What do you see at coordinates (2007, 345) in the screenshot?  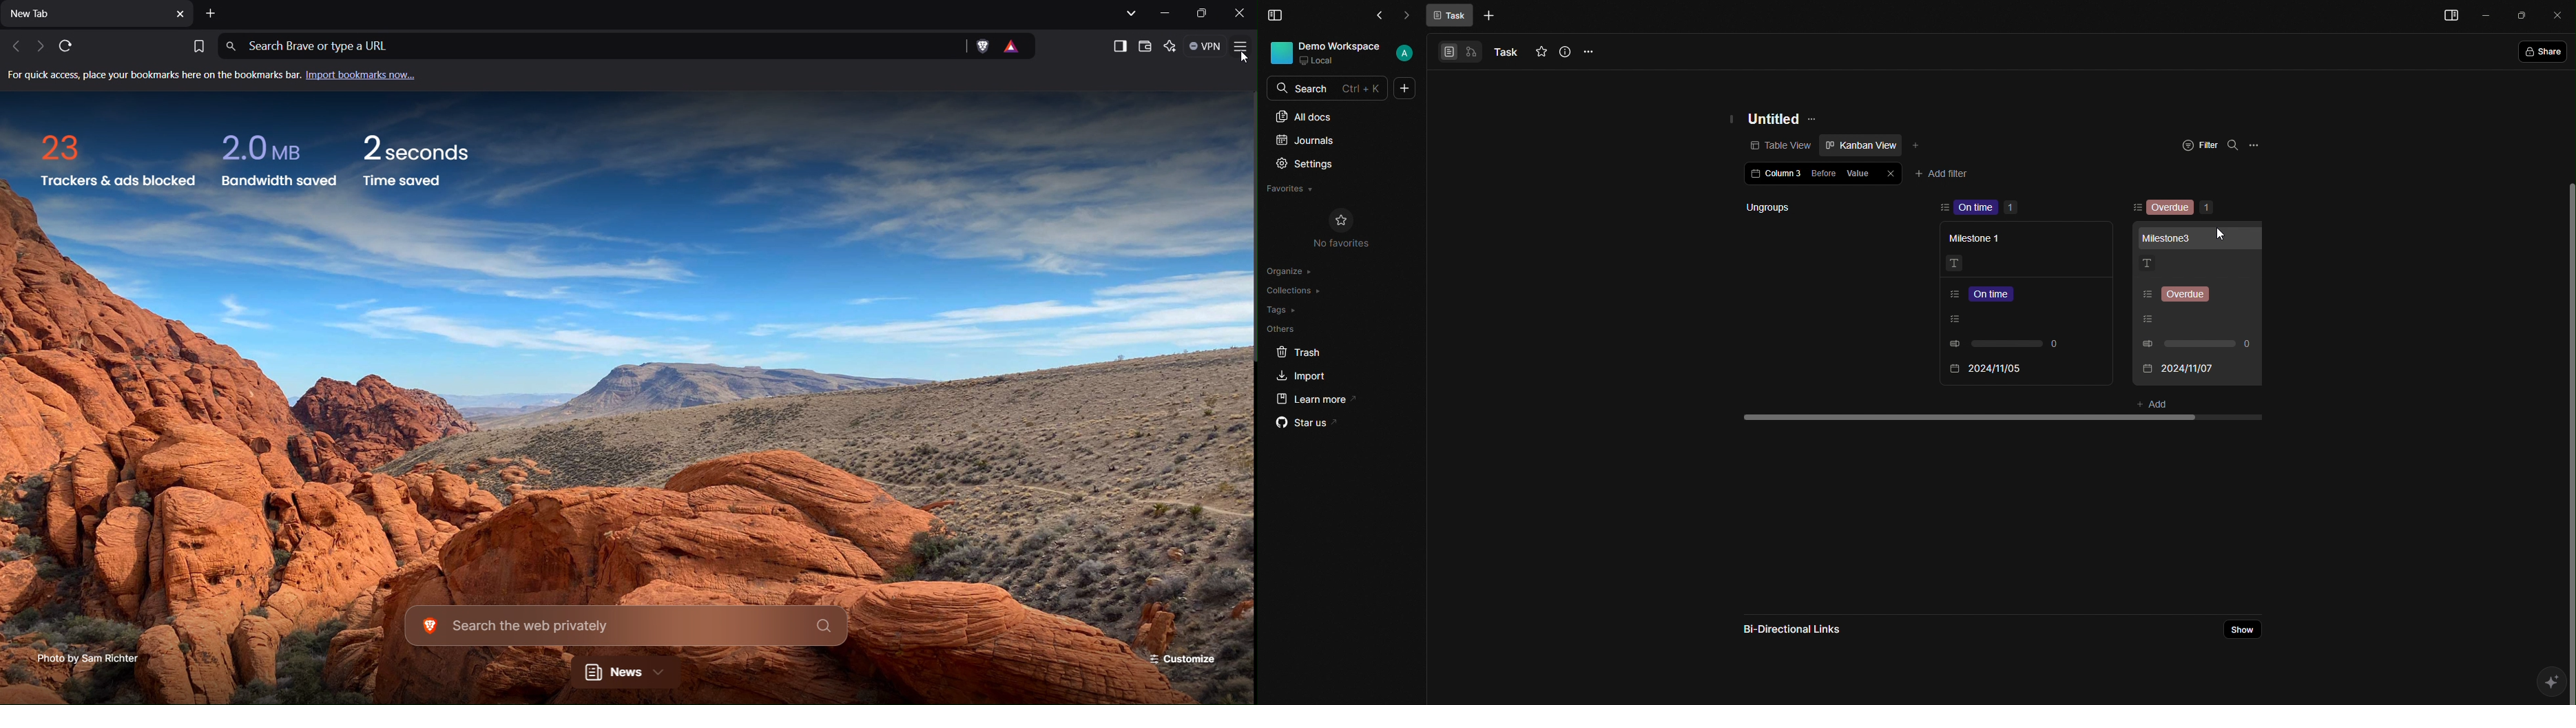 I see `0` at bounding box center [2007, 345].